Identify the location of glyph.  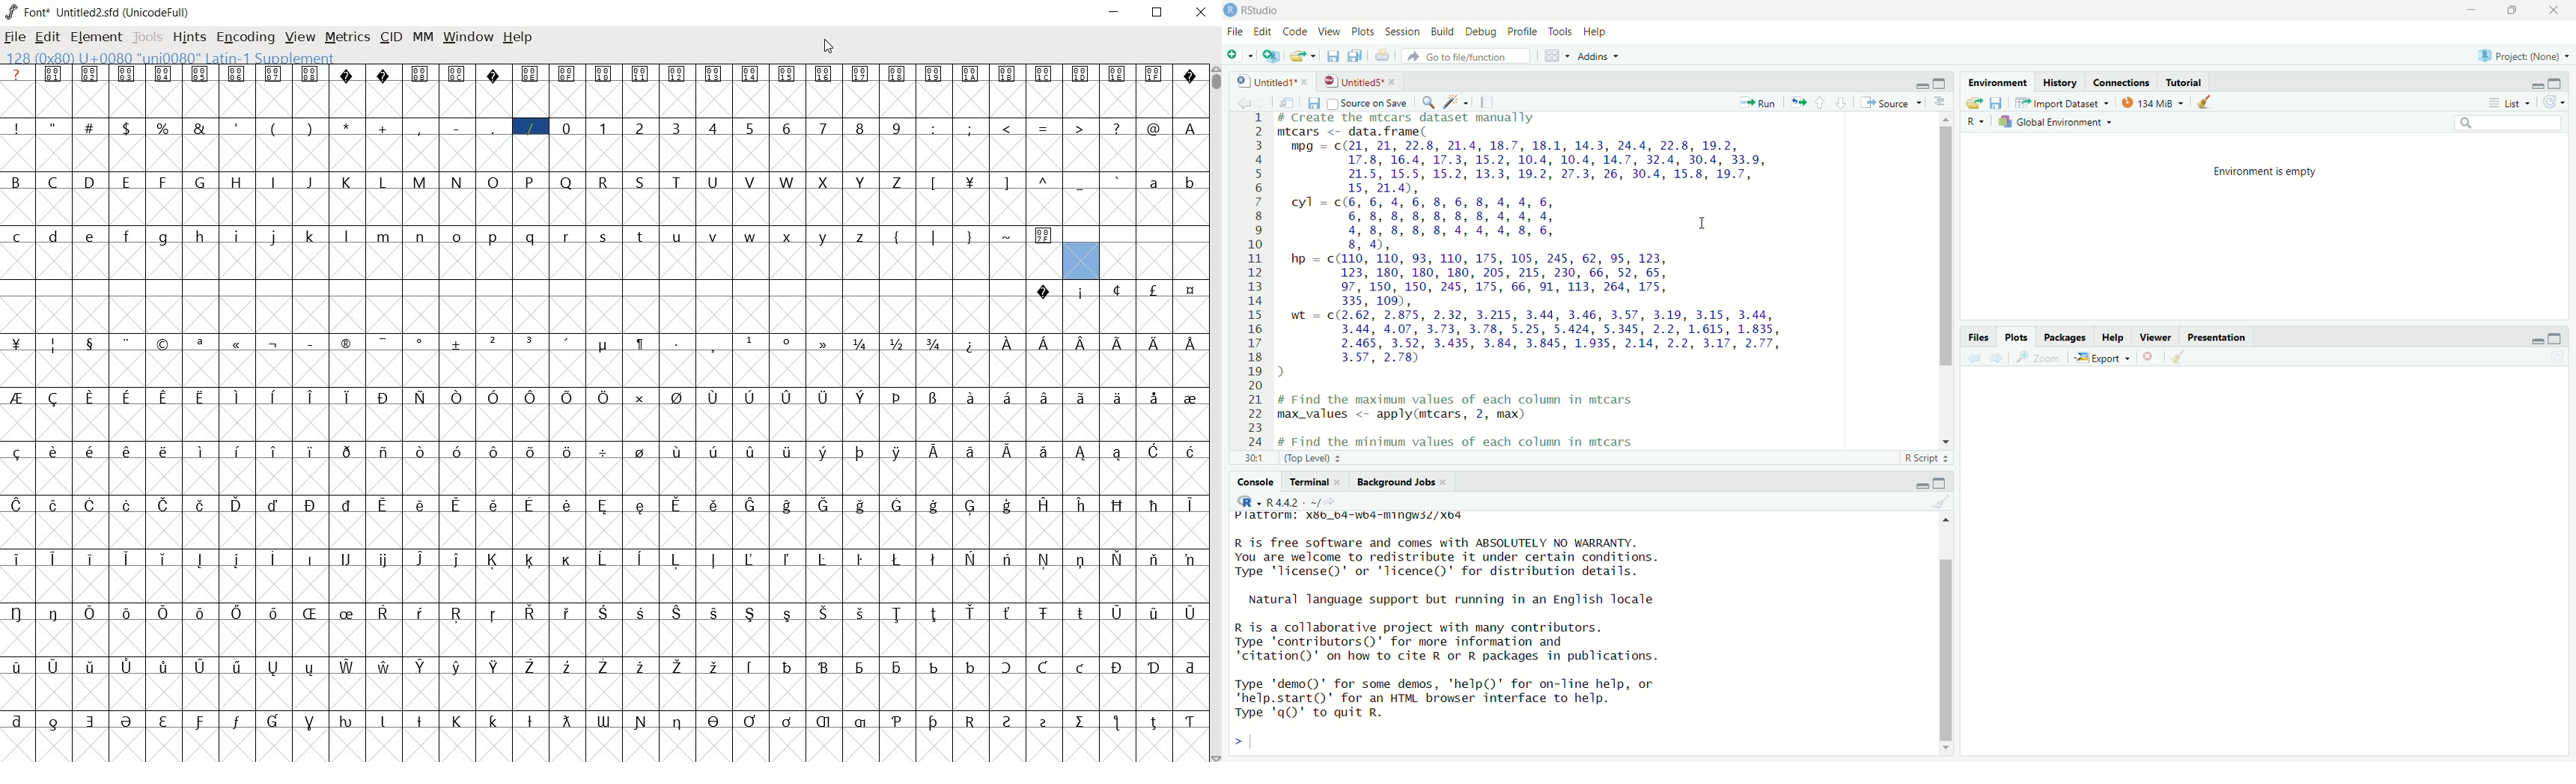
(1043, 292).